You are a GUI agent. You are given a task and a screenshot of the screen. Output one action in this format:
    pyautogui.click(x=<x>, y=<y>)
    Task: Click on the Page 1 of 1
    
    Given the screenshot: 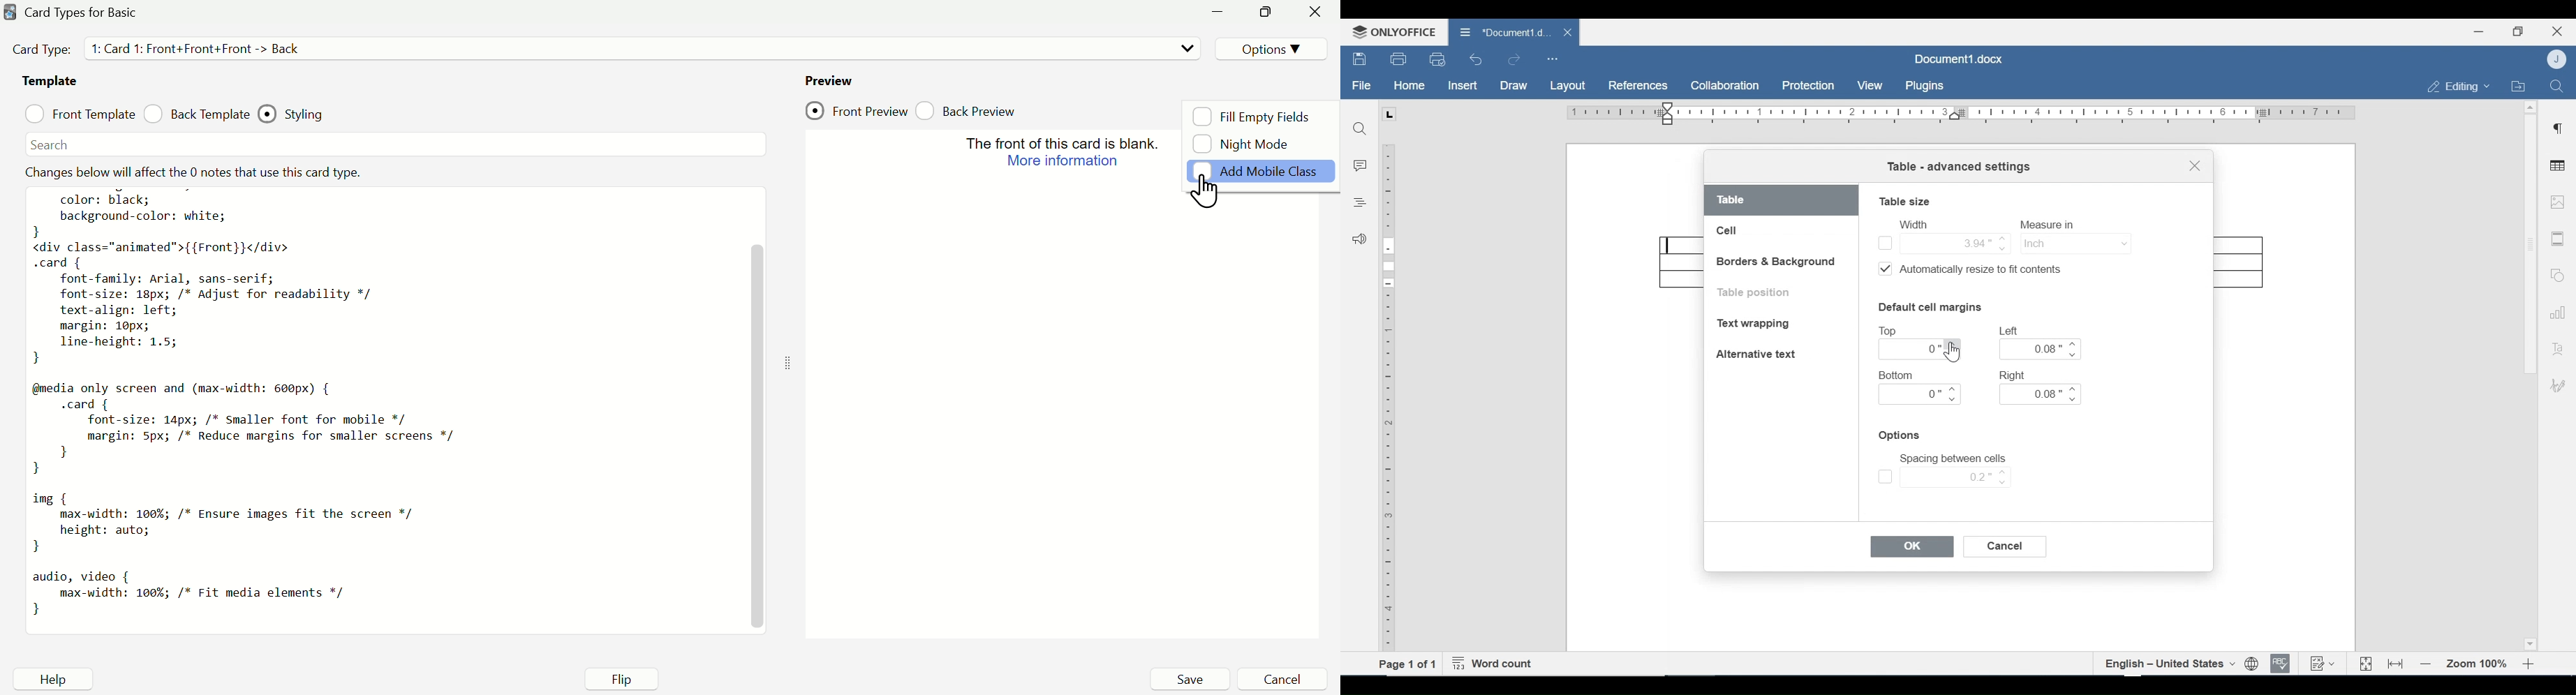 What is the action you would take?
    pyautogui.click(x=1408, y=663)
    